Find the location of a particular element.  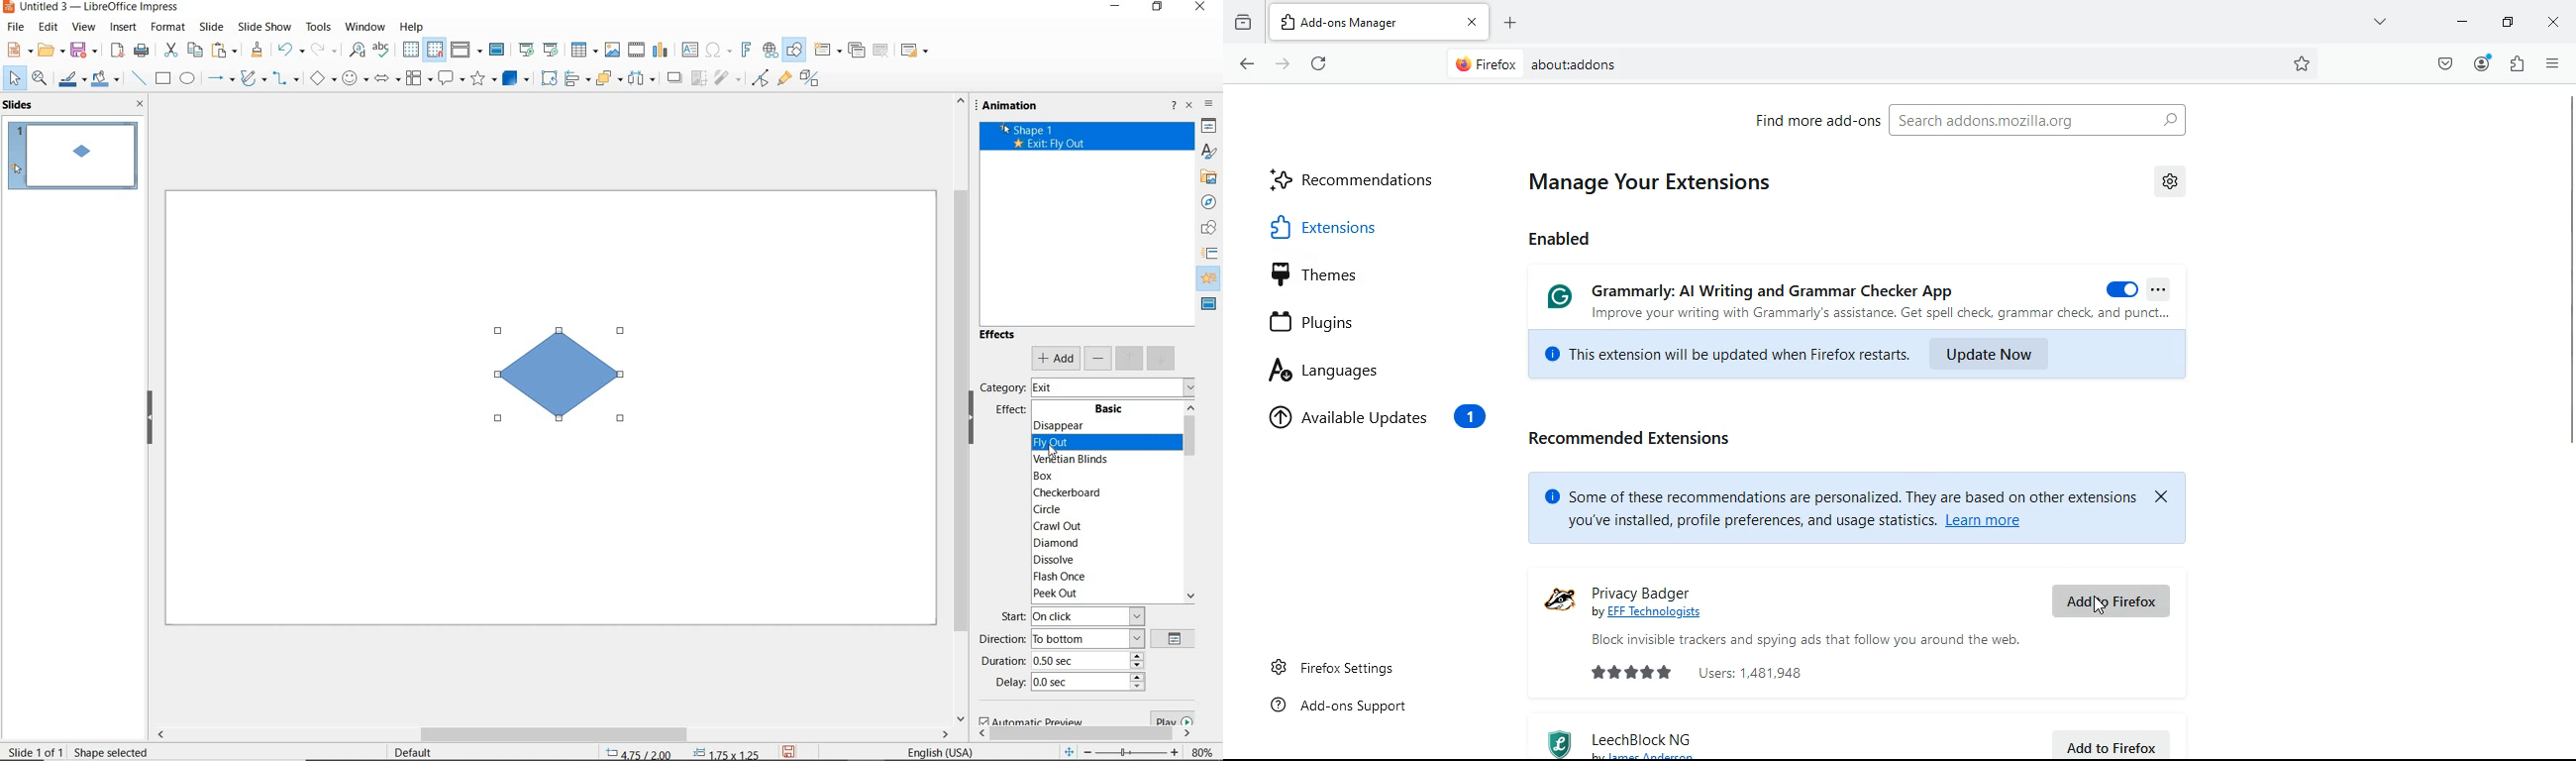

move up is located at coordinates (1131, 359).